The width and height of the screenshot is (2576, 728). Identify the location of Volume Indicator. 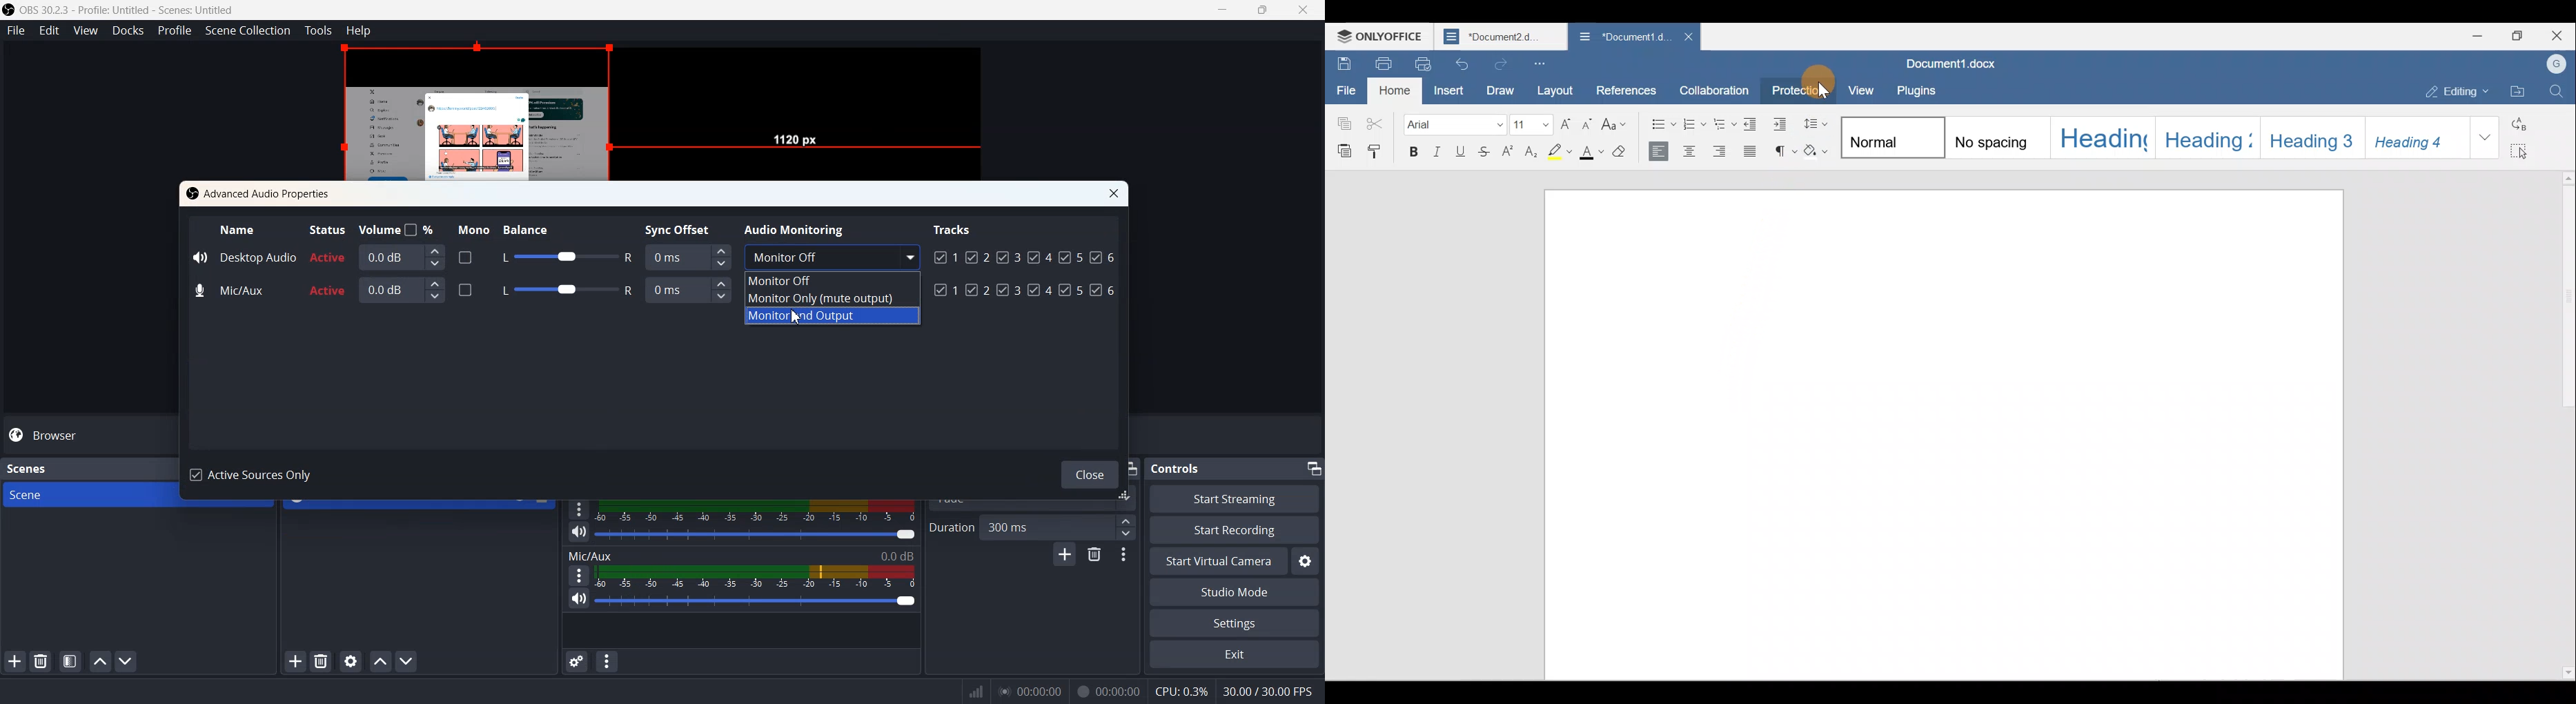
(755, 576).